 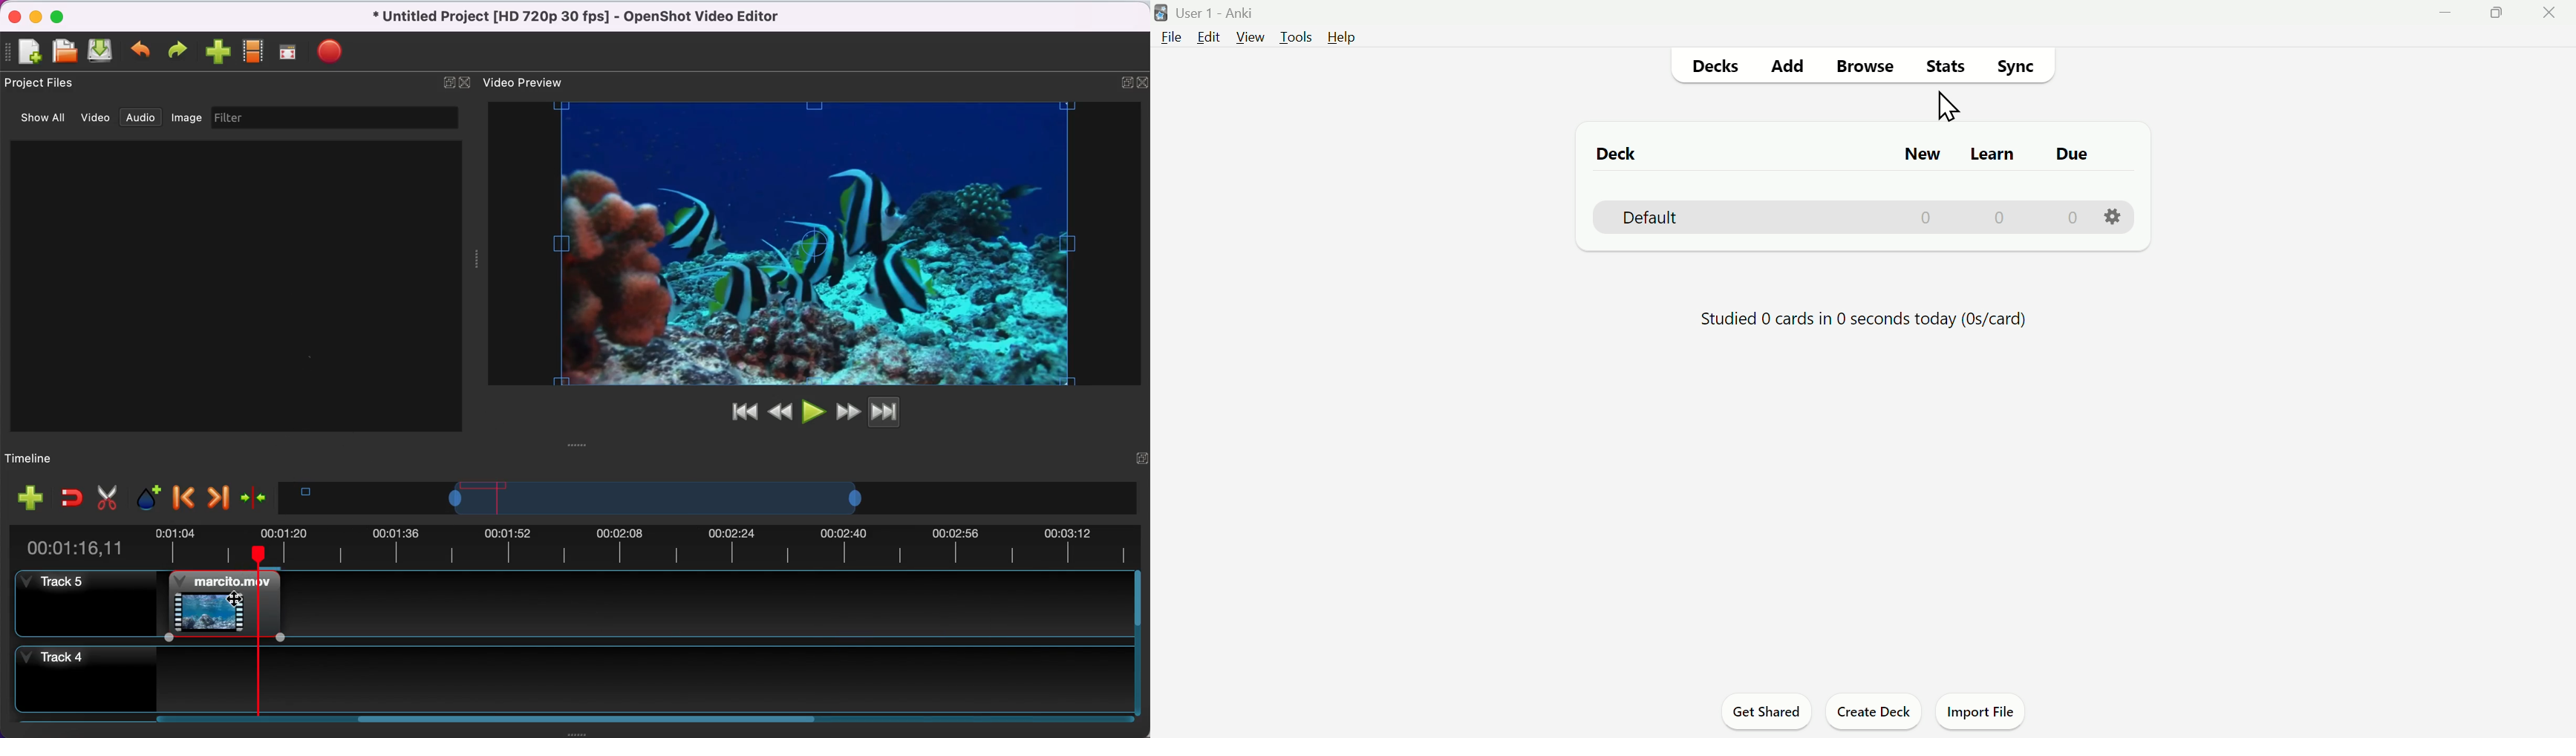 I want to click on Minimize, so click(x=2451, y=17).